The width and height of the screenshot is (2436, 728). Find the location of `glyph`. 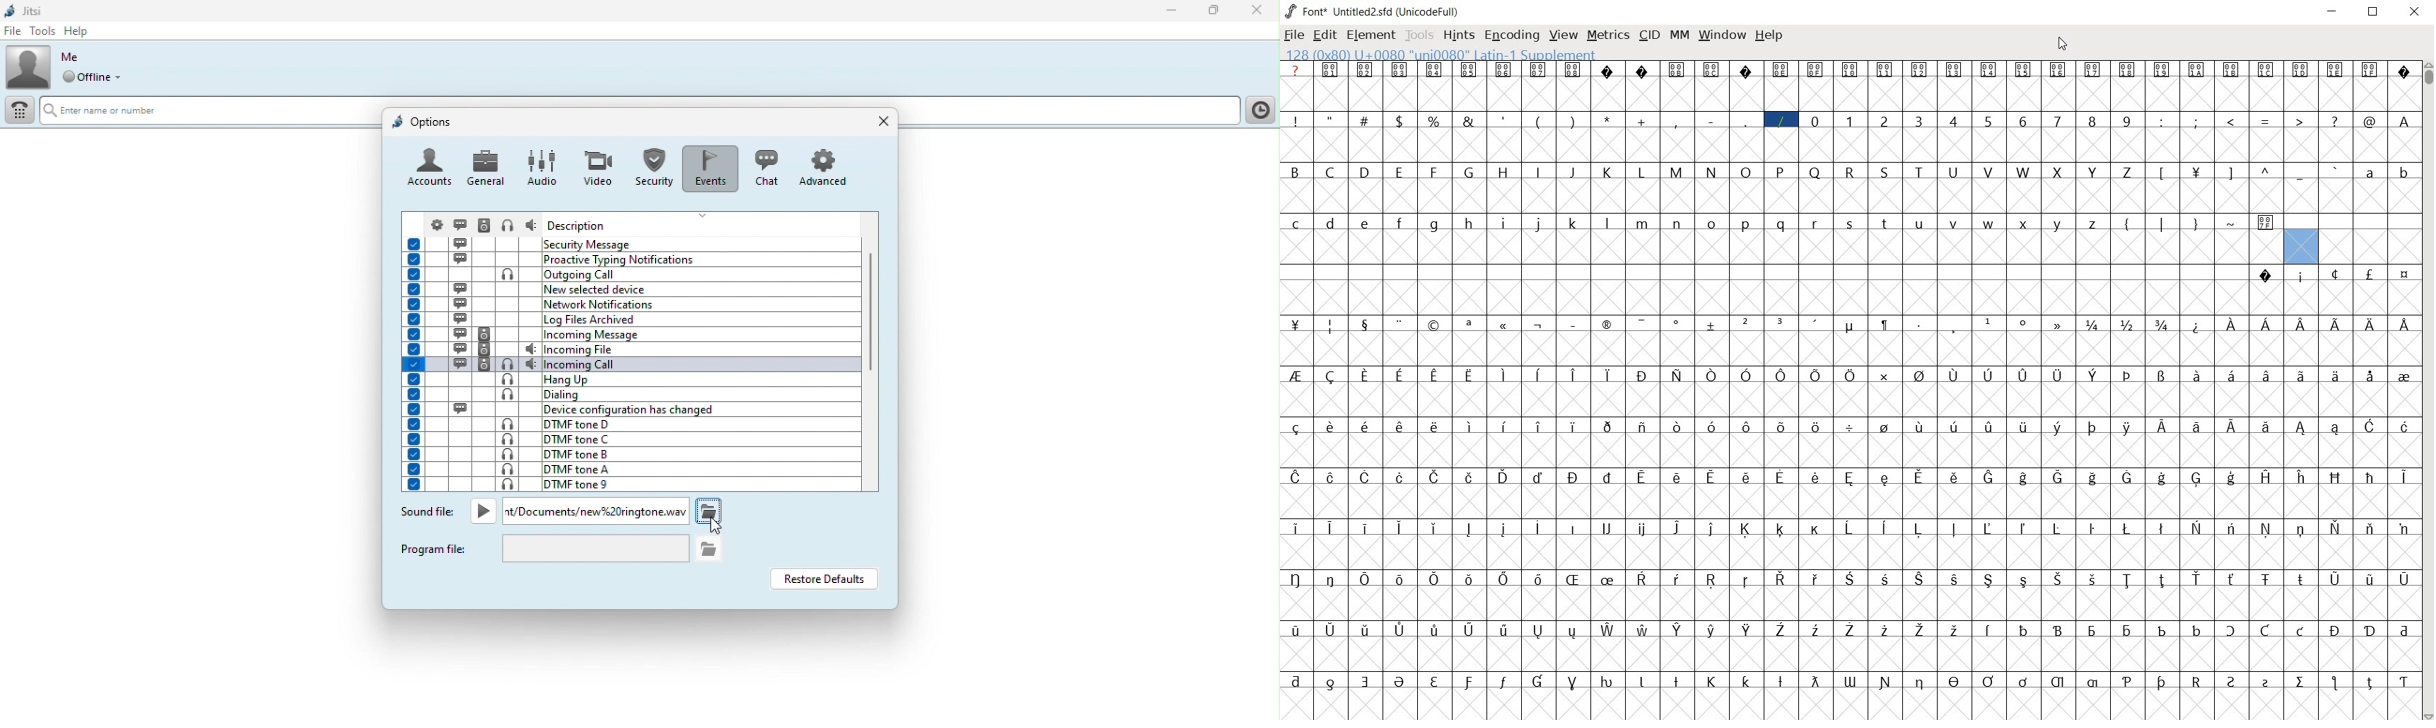

glyph is located at coordinates (2129, 376).